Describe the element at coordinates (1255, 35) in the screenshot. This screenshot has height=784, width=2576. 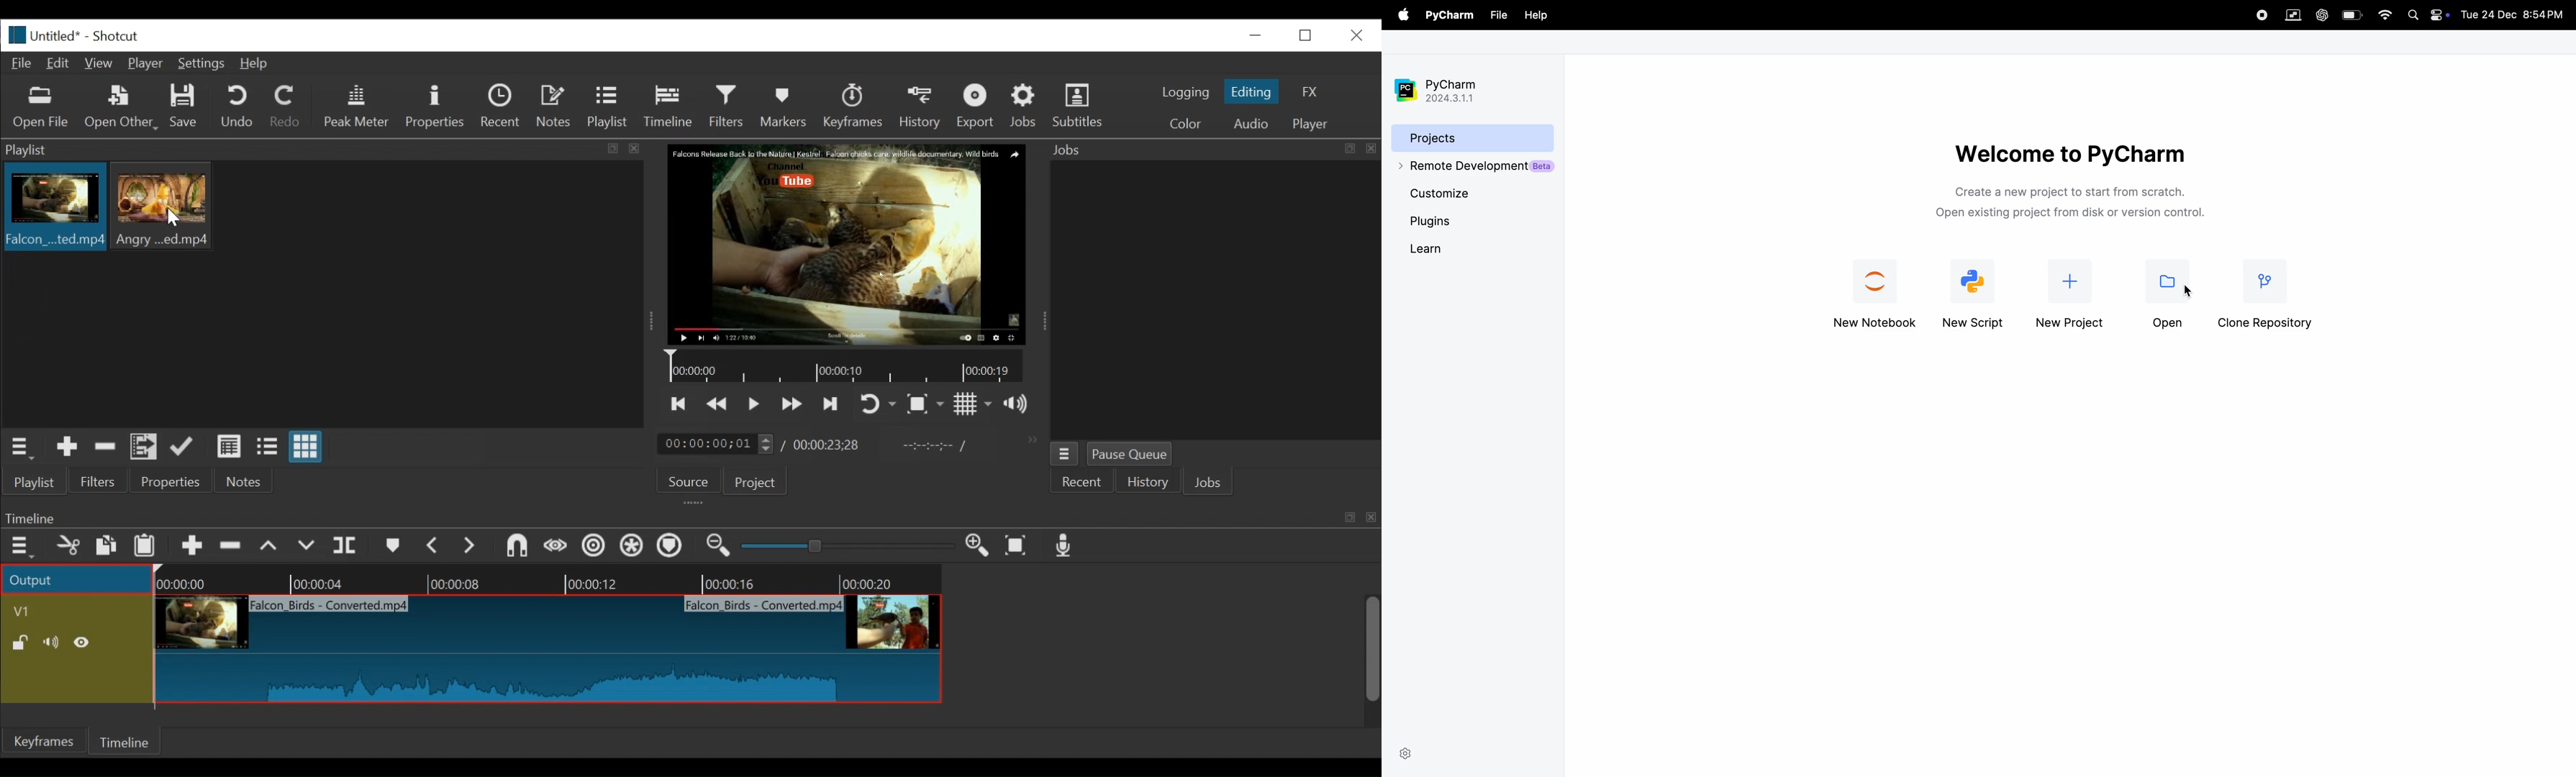
I see `minimize` at that location.